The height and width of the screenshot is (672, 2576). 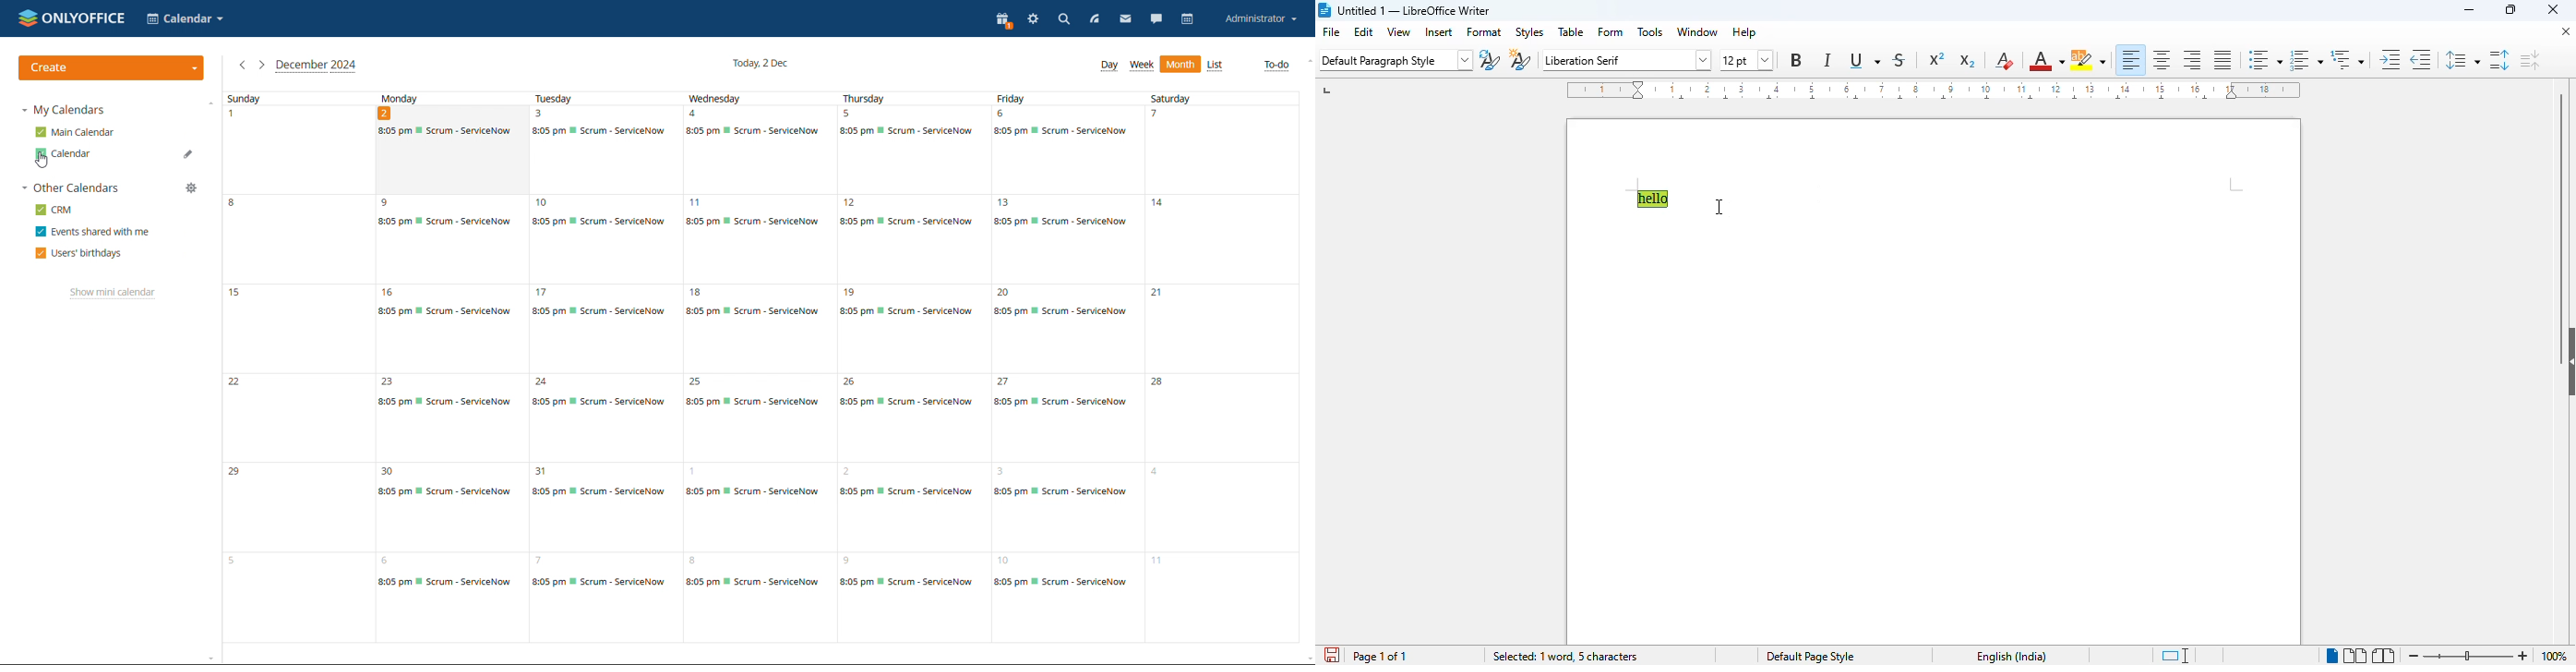 What do you see at coordinates (2414, 655) in the screenshot?
I see `zoom out` at bounding box center [2414, 655].